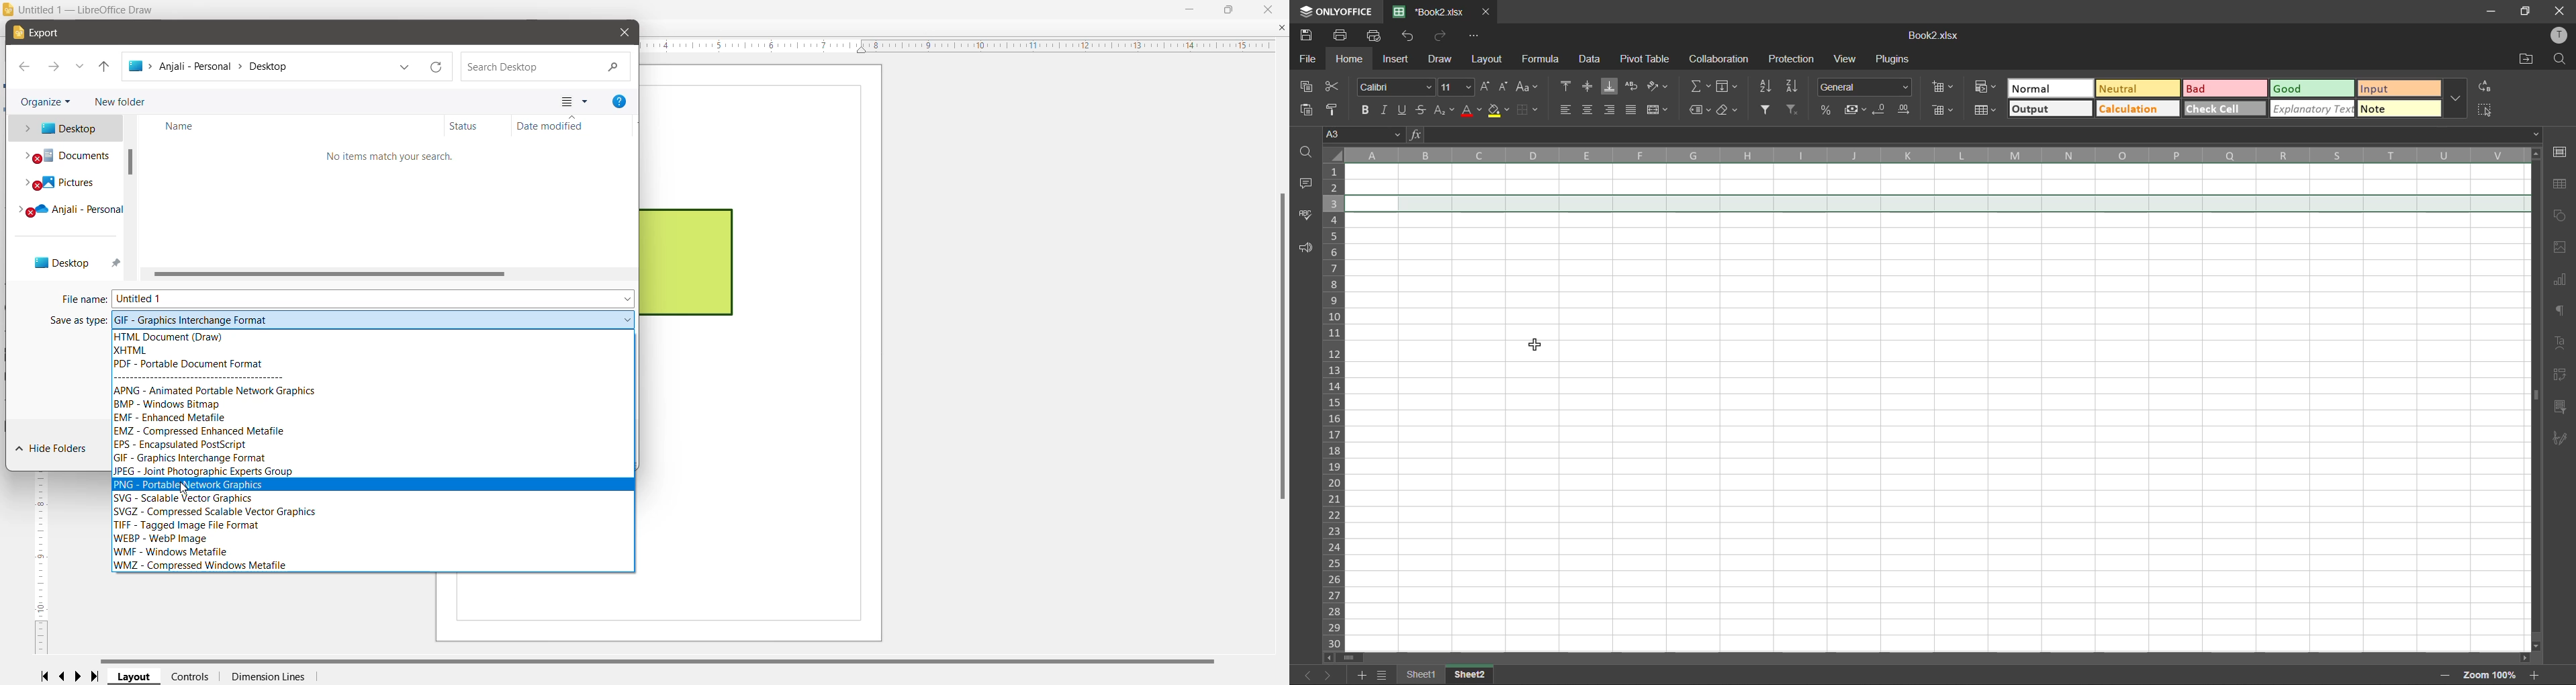 This screenshot has width=2576, height=700. Describe the element at coordinates (963, 46) in the screenshot. I see `horizontal ruler` at that location.